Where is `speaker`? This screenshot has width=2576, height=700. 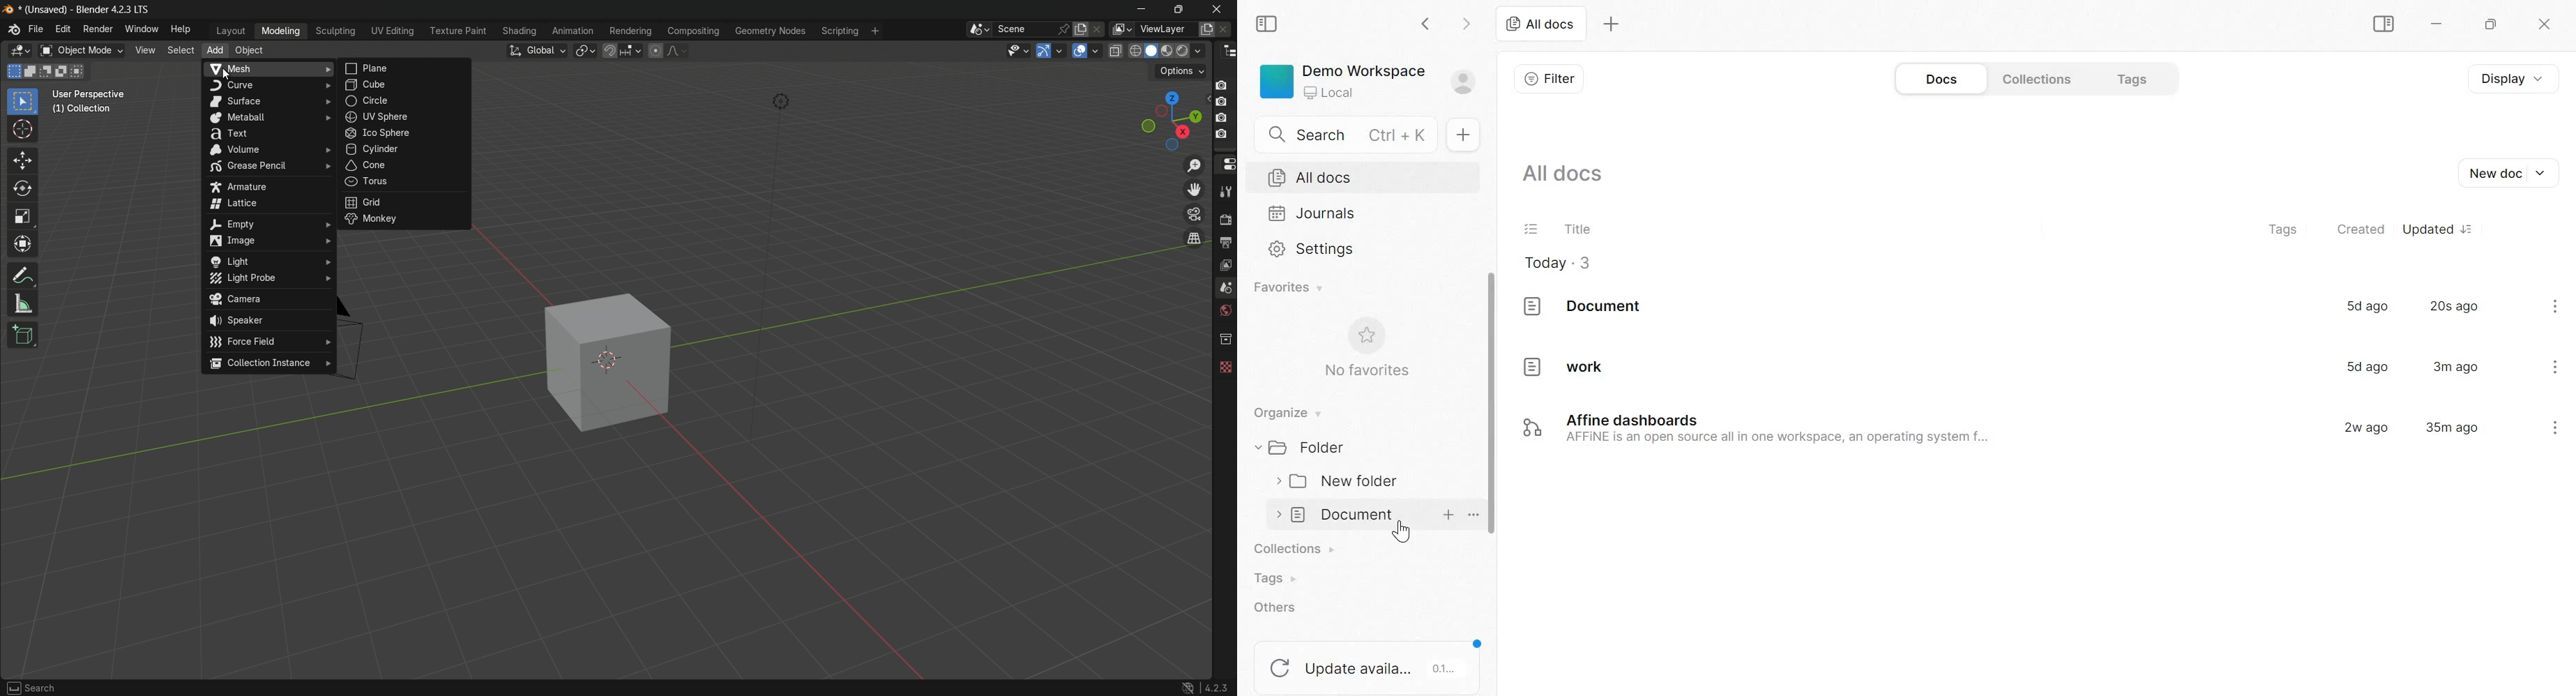 speaker is located at coordinates (269, 323).